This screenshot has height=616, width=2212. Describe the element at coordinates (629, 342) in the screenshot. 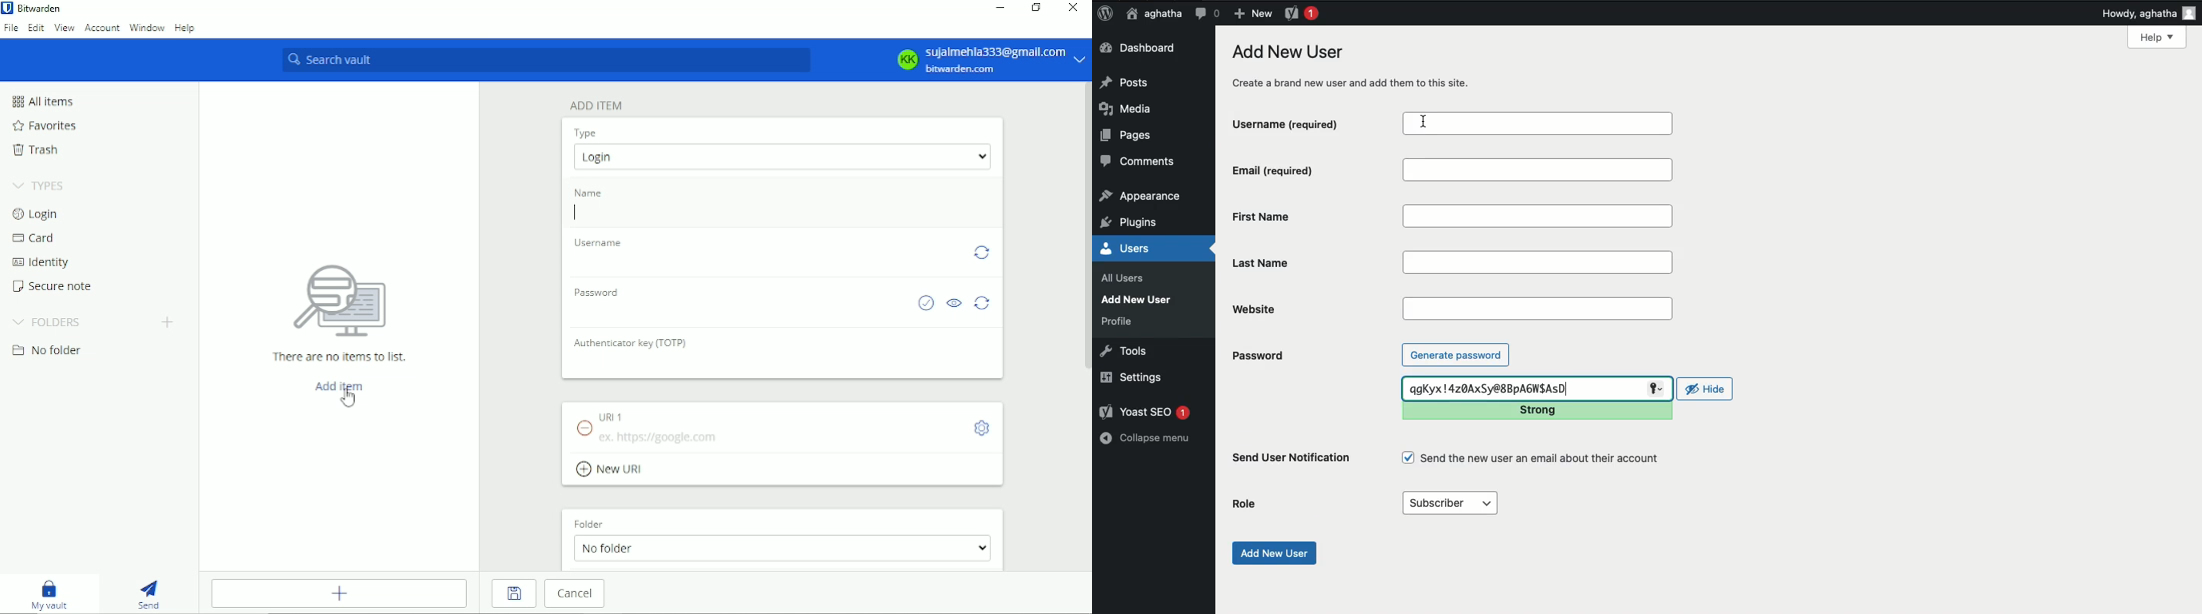

I see `Authenticator key (TOTP)` at that location.